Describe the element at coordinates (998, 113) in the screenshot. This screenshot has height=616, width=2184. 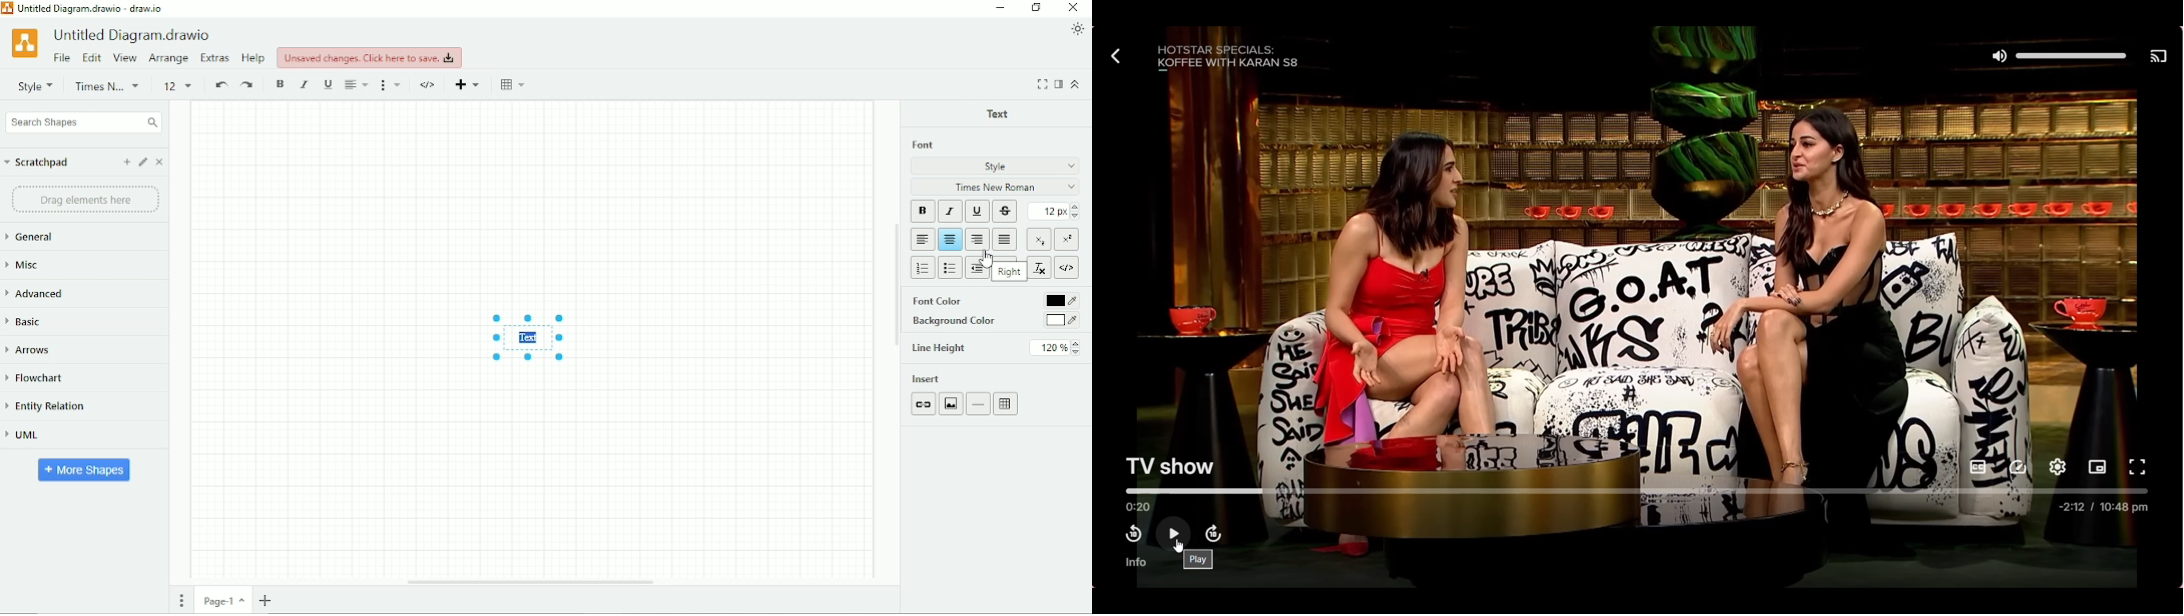
I see `Text` at that location.